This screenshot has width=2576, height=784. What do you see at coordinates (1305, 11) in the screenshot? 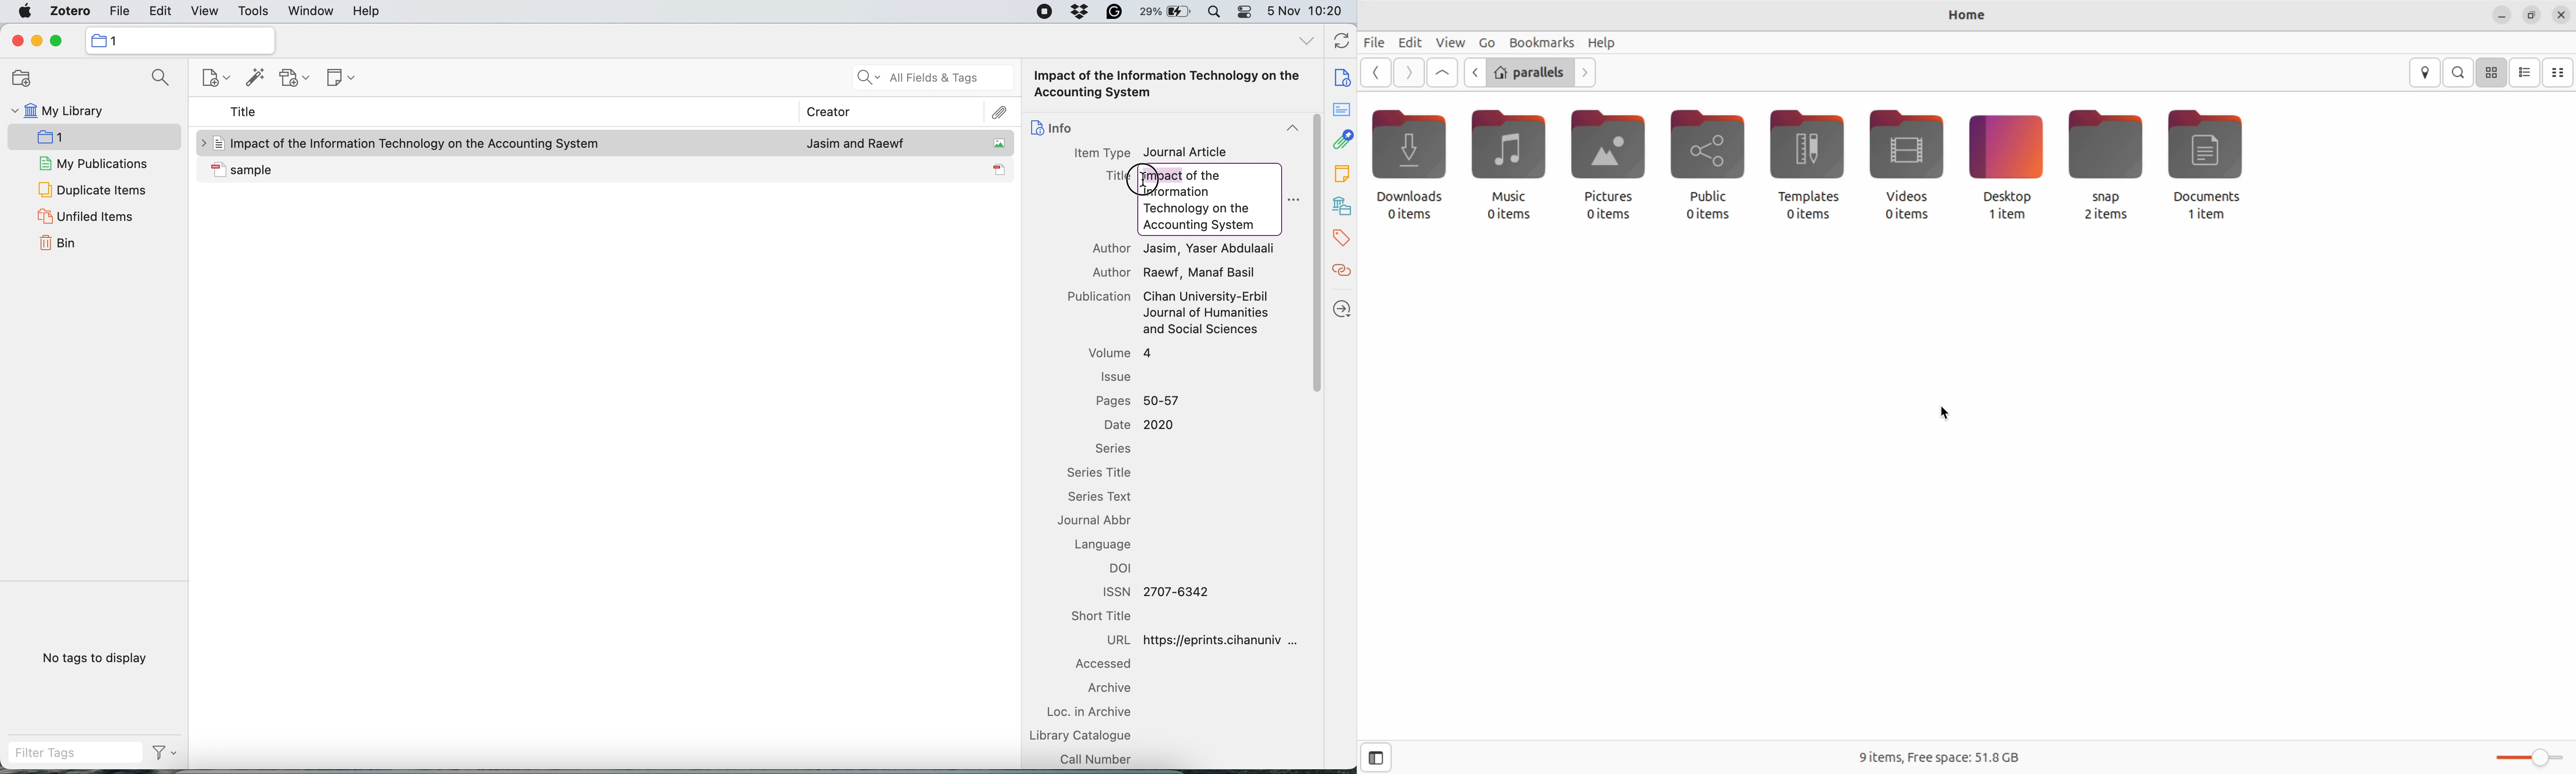
I see `5 Nov 10:20` at bounding box center [1305, 11].